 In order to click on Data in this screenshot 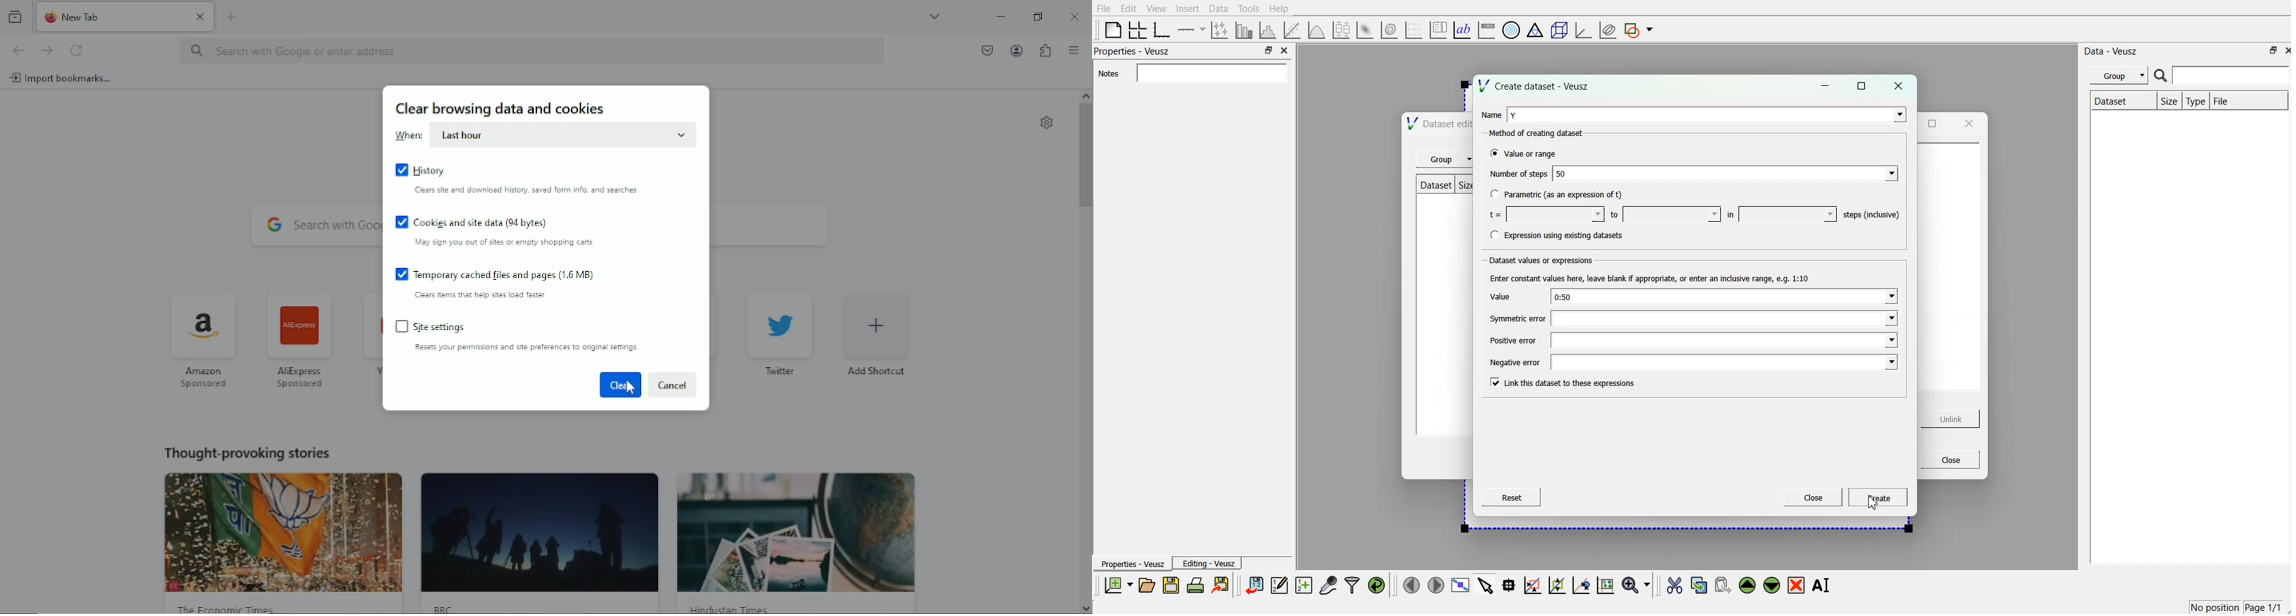, I will do `click(1219, 9)`.